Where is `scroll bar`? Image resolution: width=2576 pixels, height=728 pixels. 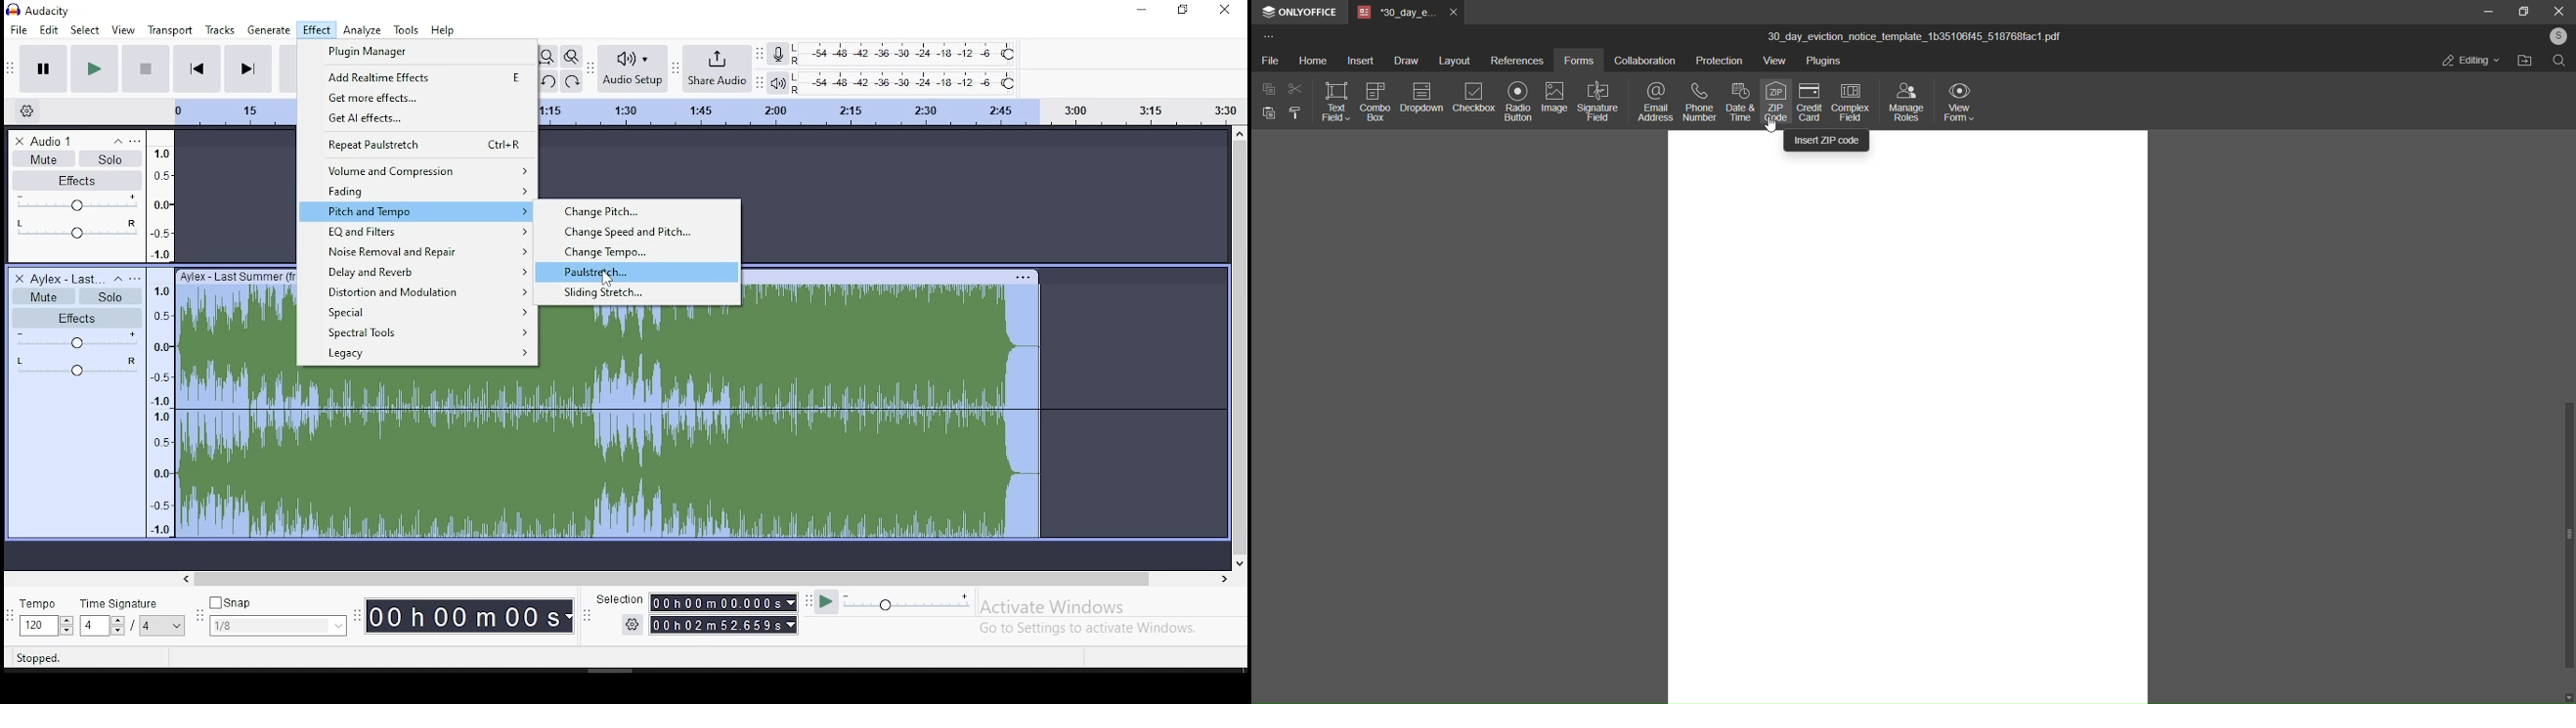 scroll bar is located at coordinates (1240, 349).